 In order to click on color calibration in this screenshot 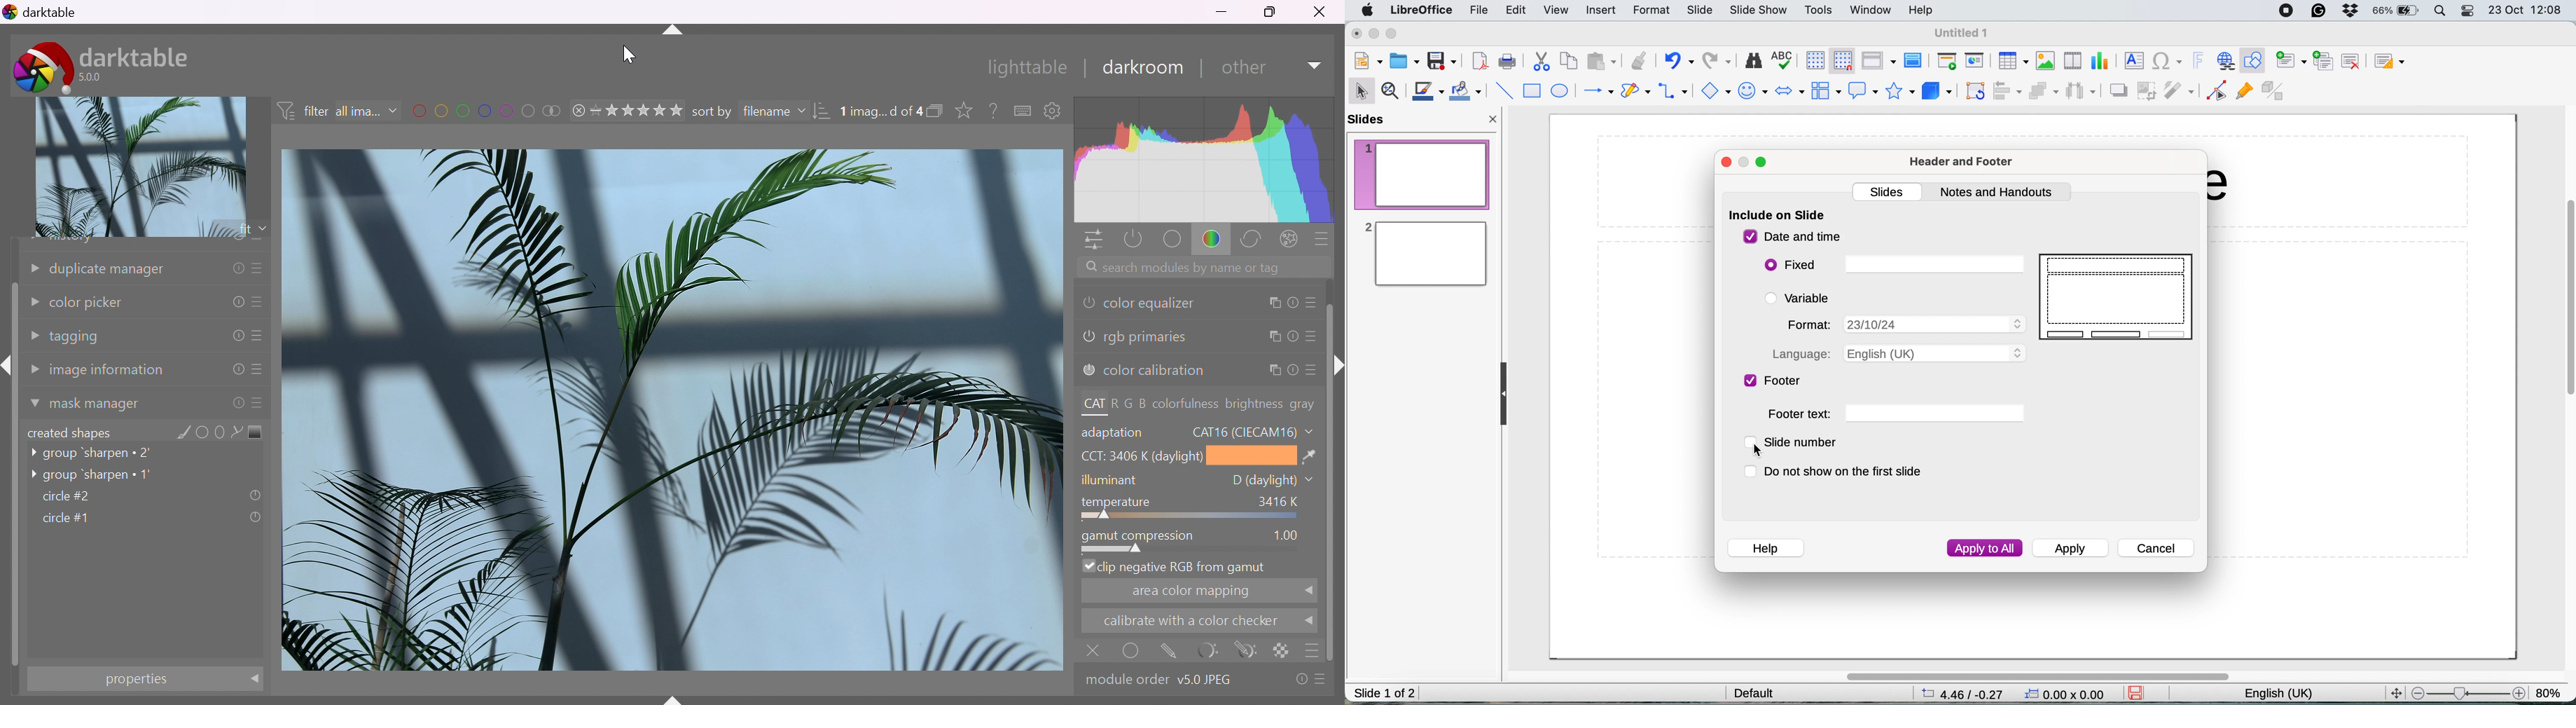, I will do `click(1198, 369)`.